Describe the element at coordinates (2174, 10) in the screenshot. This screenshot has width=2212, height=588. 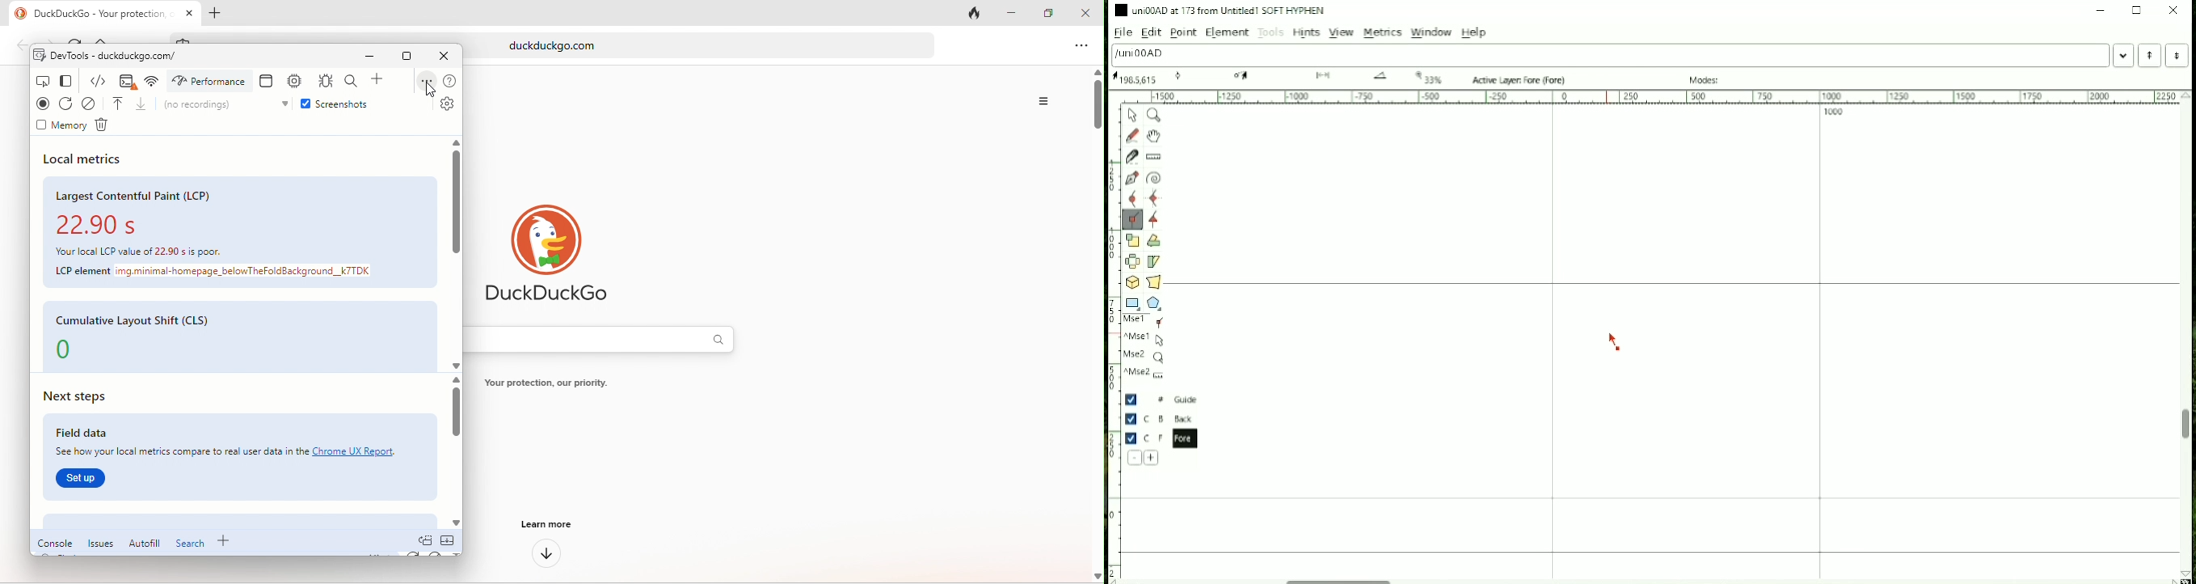
I see `Close` at that location.